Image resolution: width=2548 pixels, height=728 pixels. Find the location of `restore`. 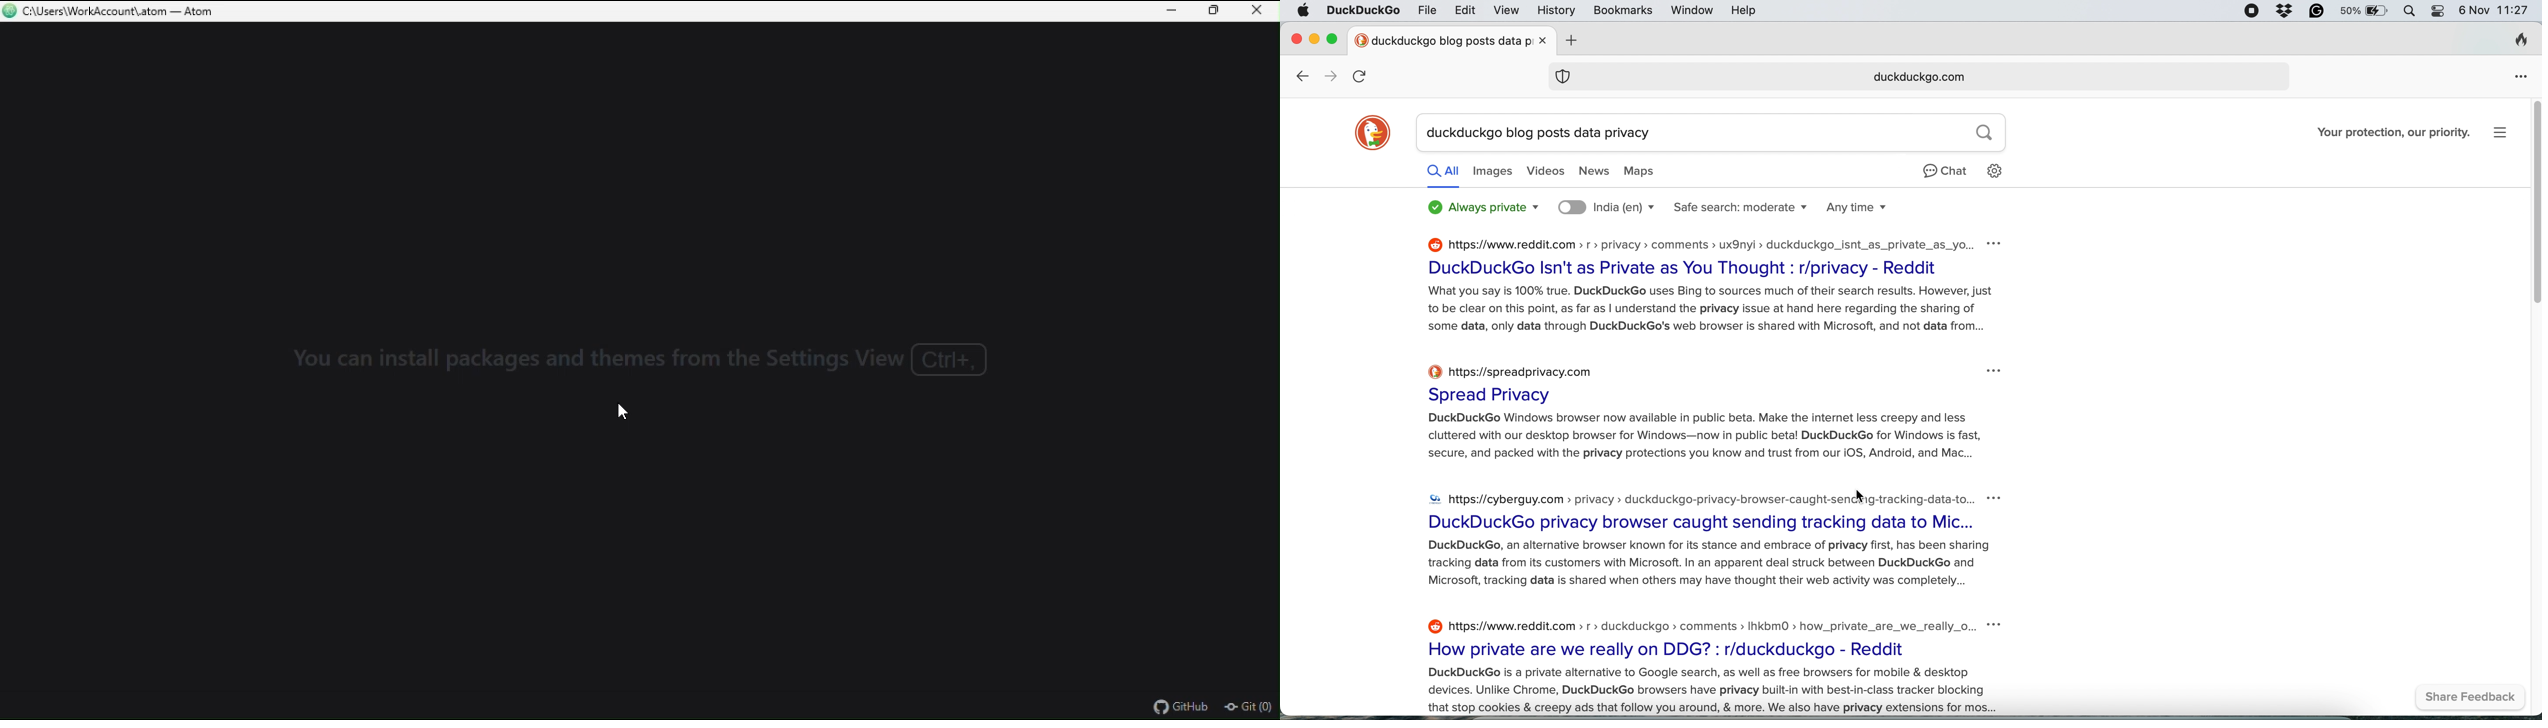

restore is located at coordinates (1214, 12).